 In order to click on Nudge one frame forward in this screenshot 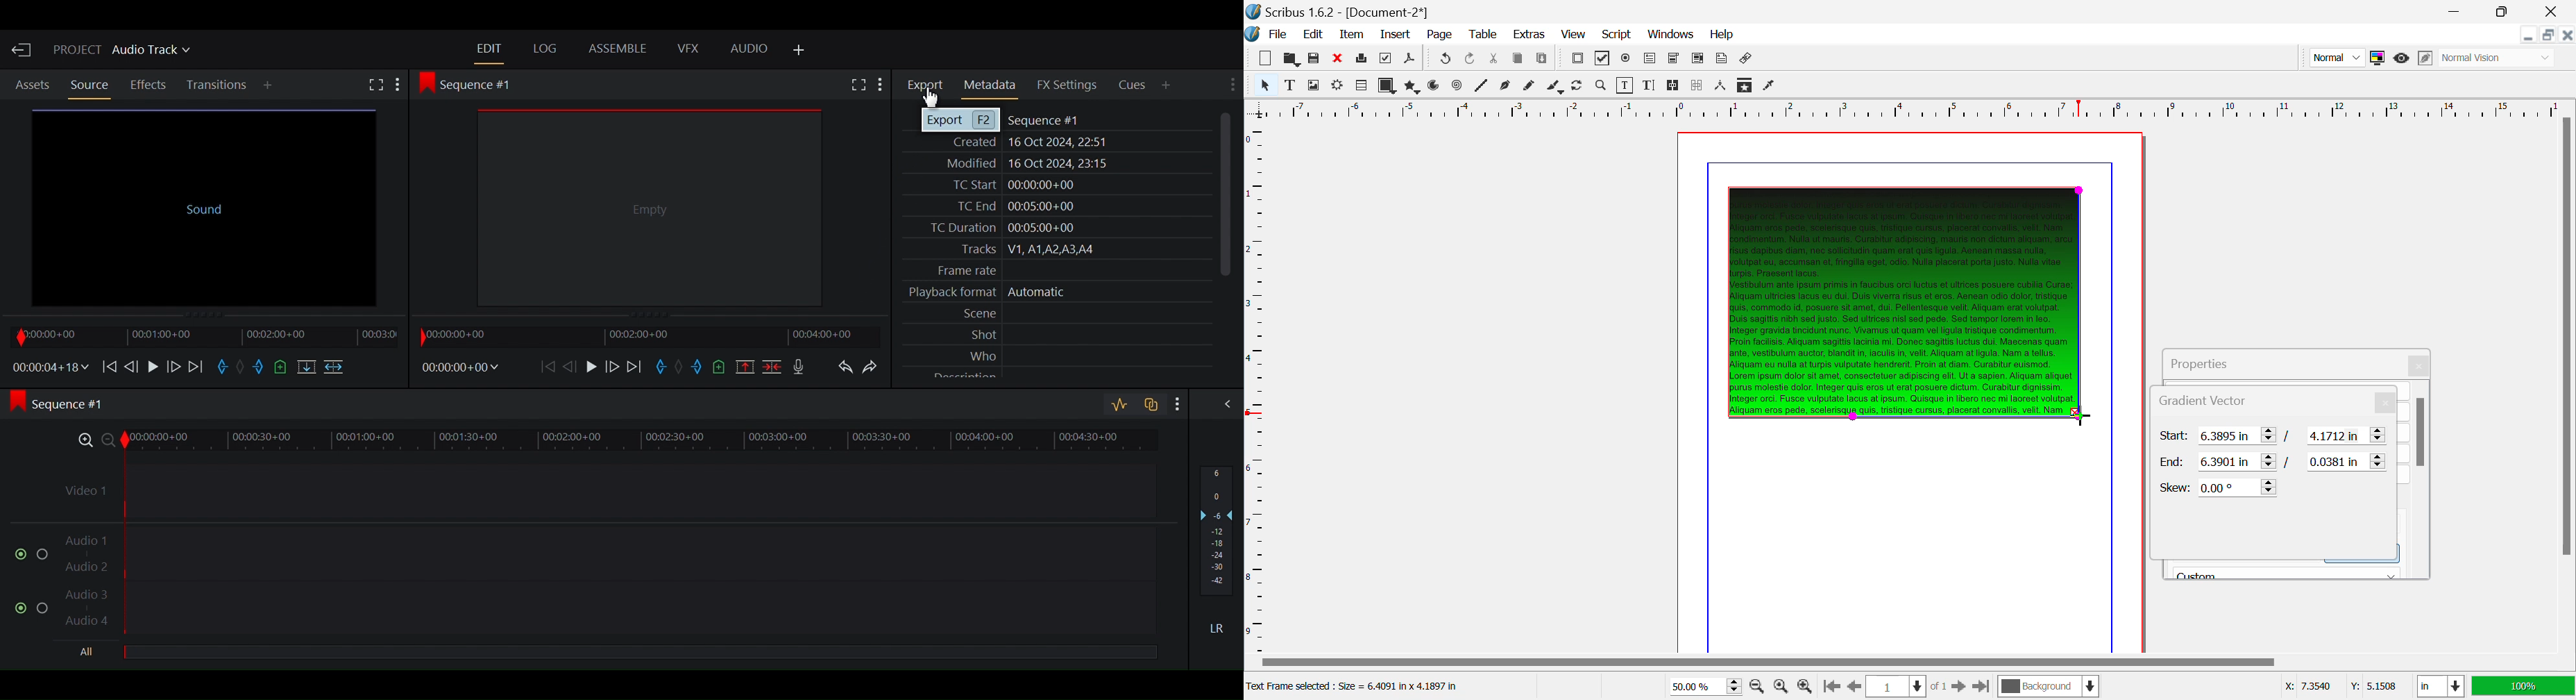, I will do `click(613, 367)`.